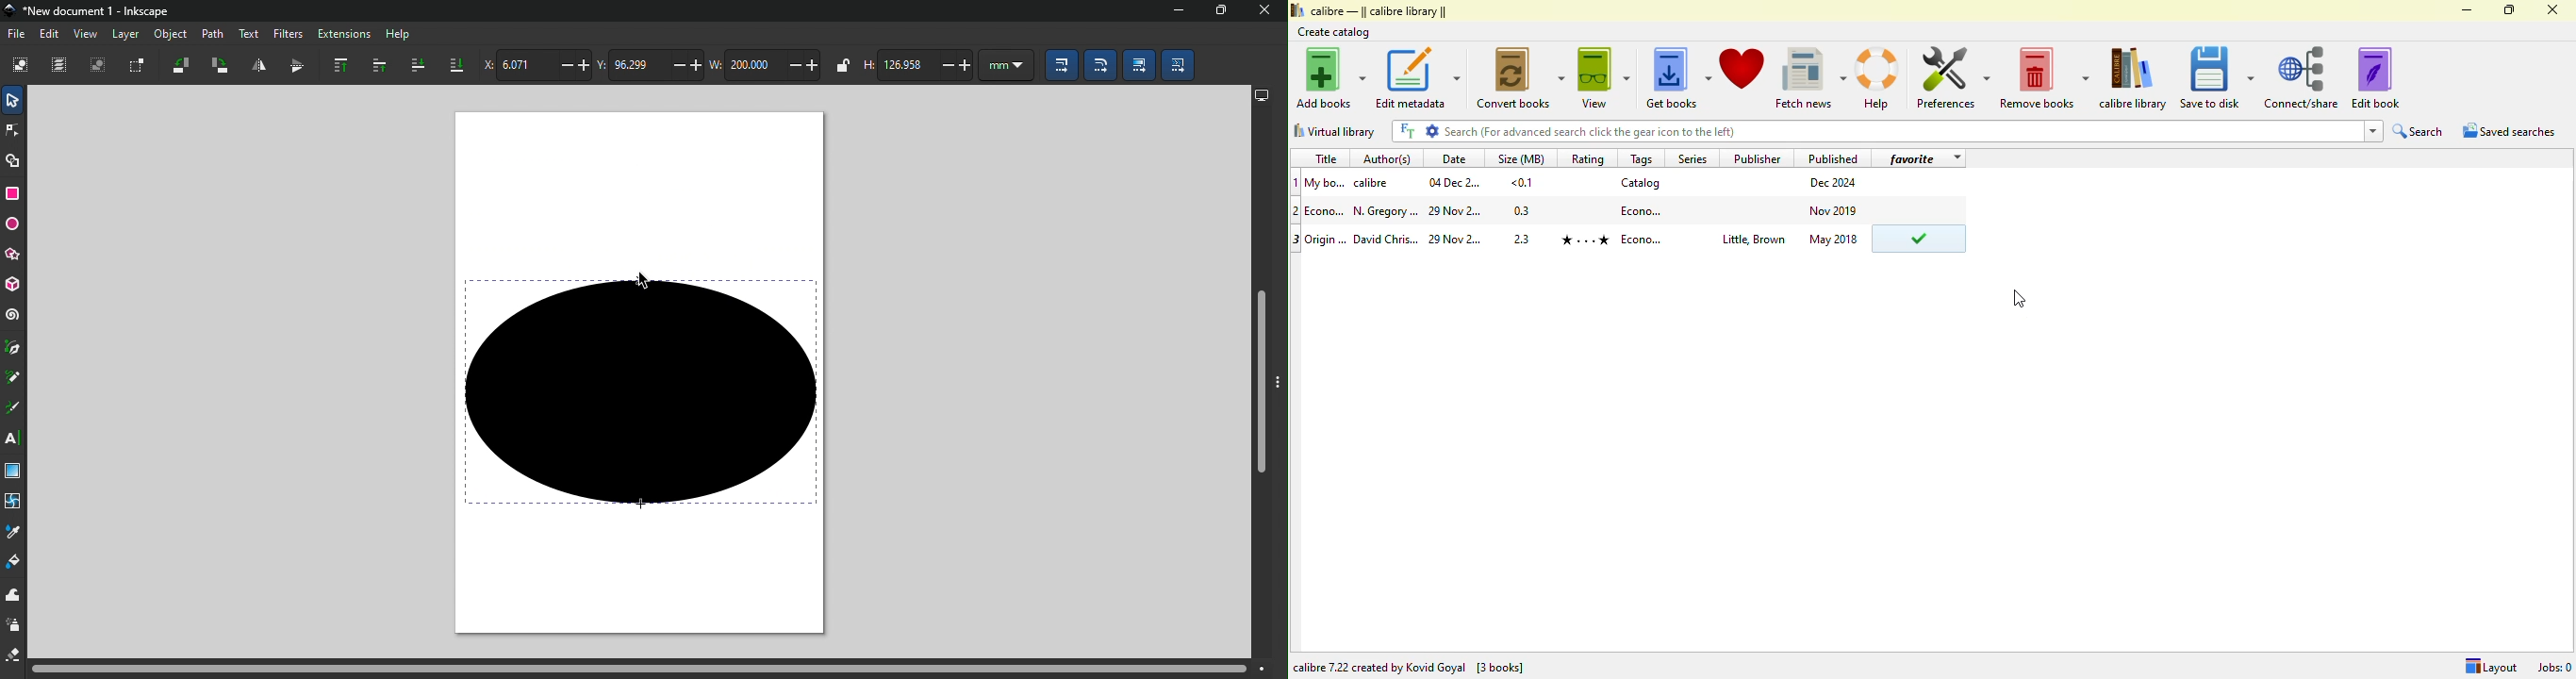  Describe the element at coordinates (1379, 668) in the screenshot. I see `calibre 7.22 created by Kovid Goyal` at that location.